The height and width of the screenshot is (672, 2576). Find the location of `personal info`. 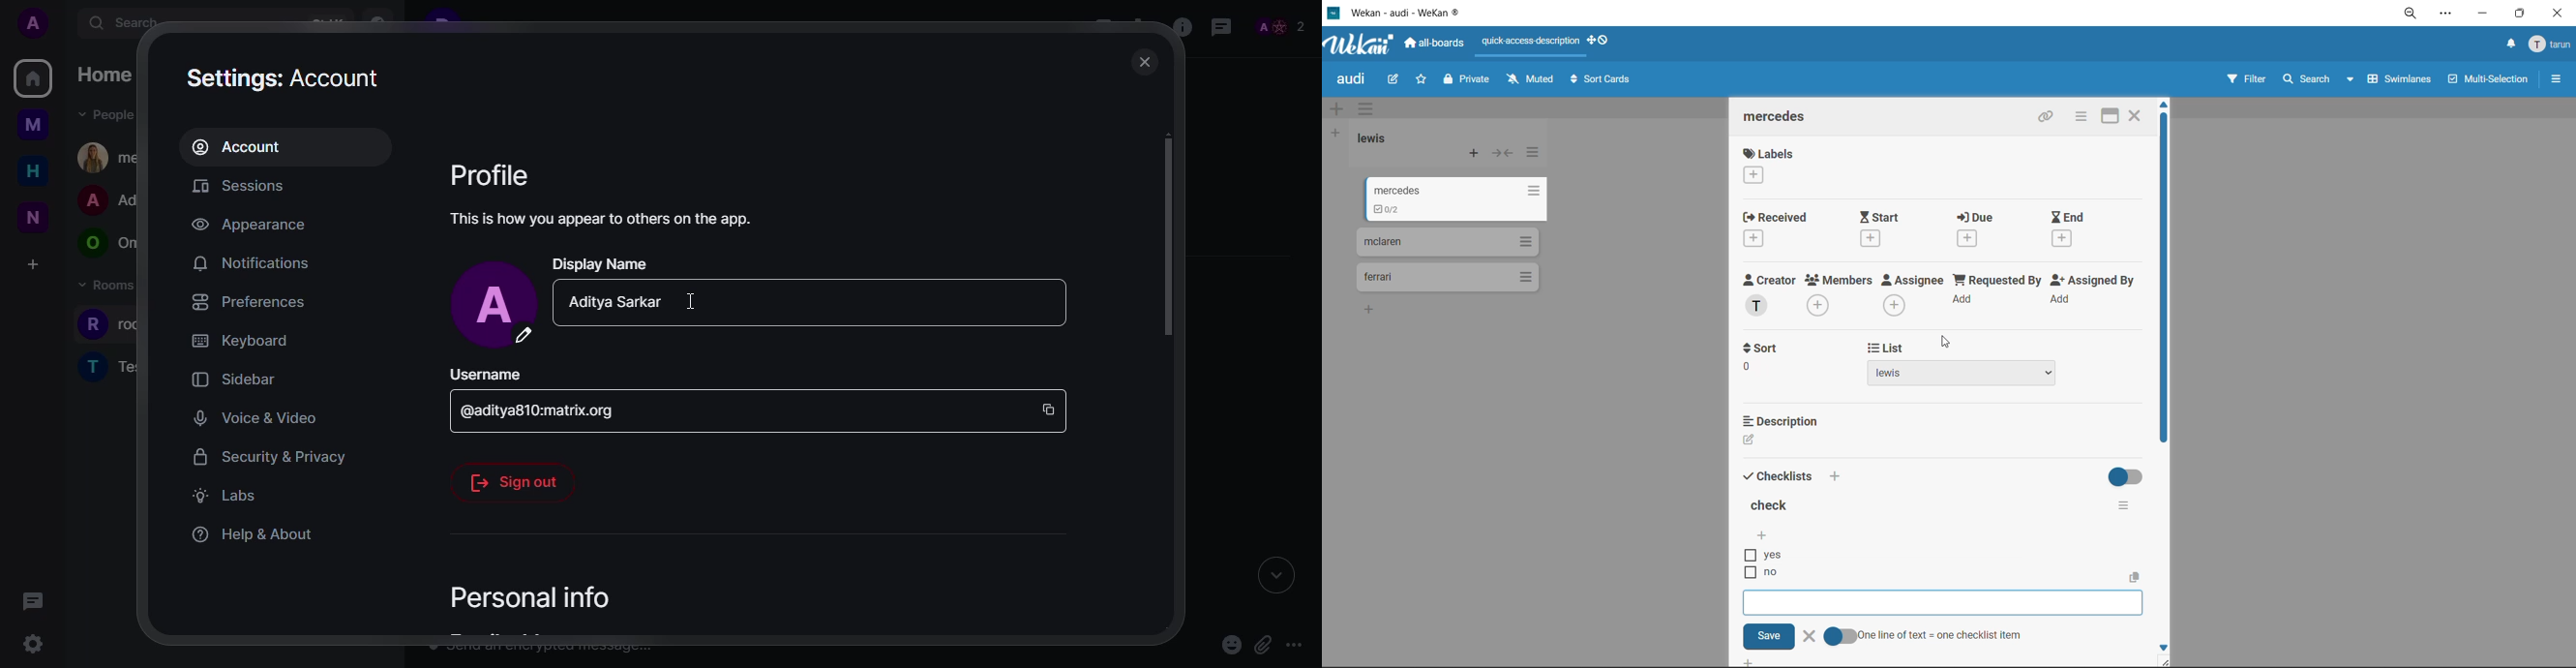

personal info is located at coordinates (523, 597).